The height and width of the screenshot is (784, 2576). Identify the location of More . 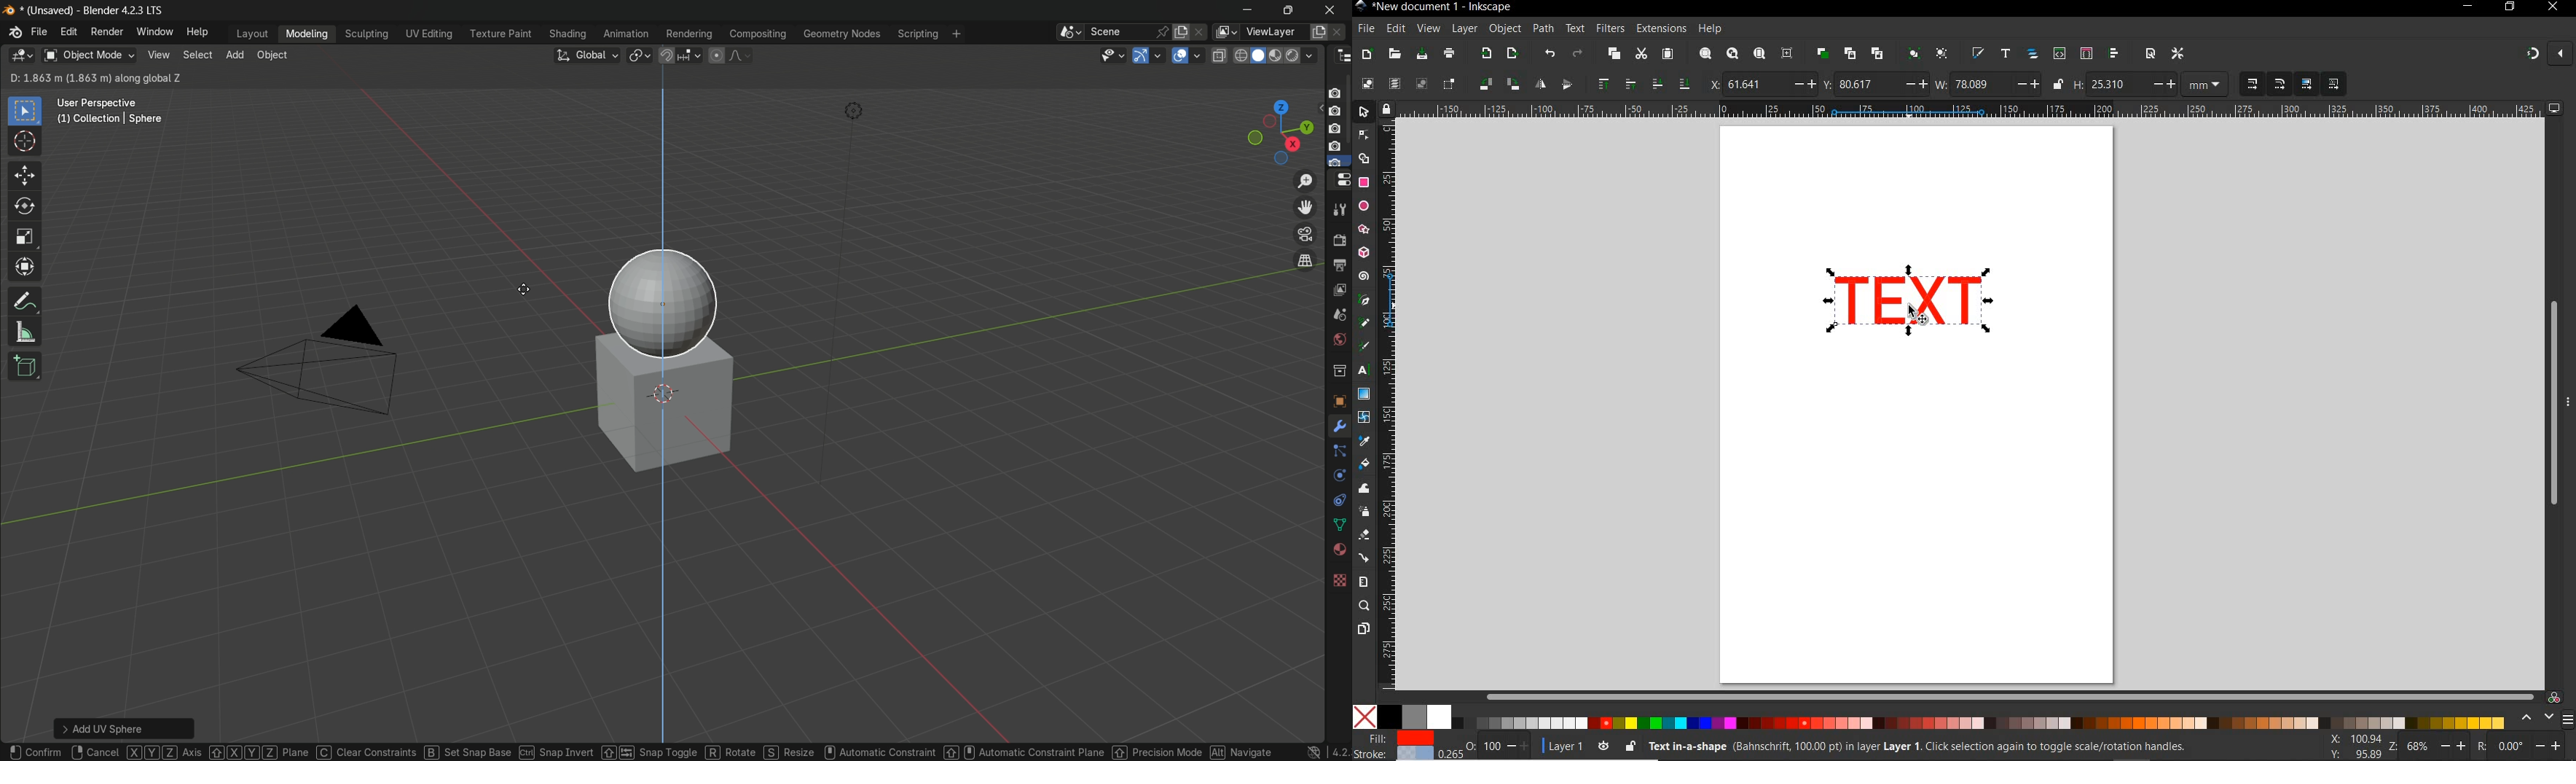
(2568, 407).